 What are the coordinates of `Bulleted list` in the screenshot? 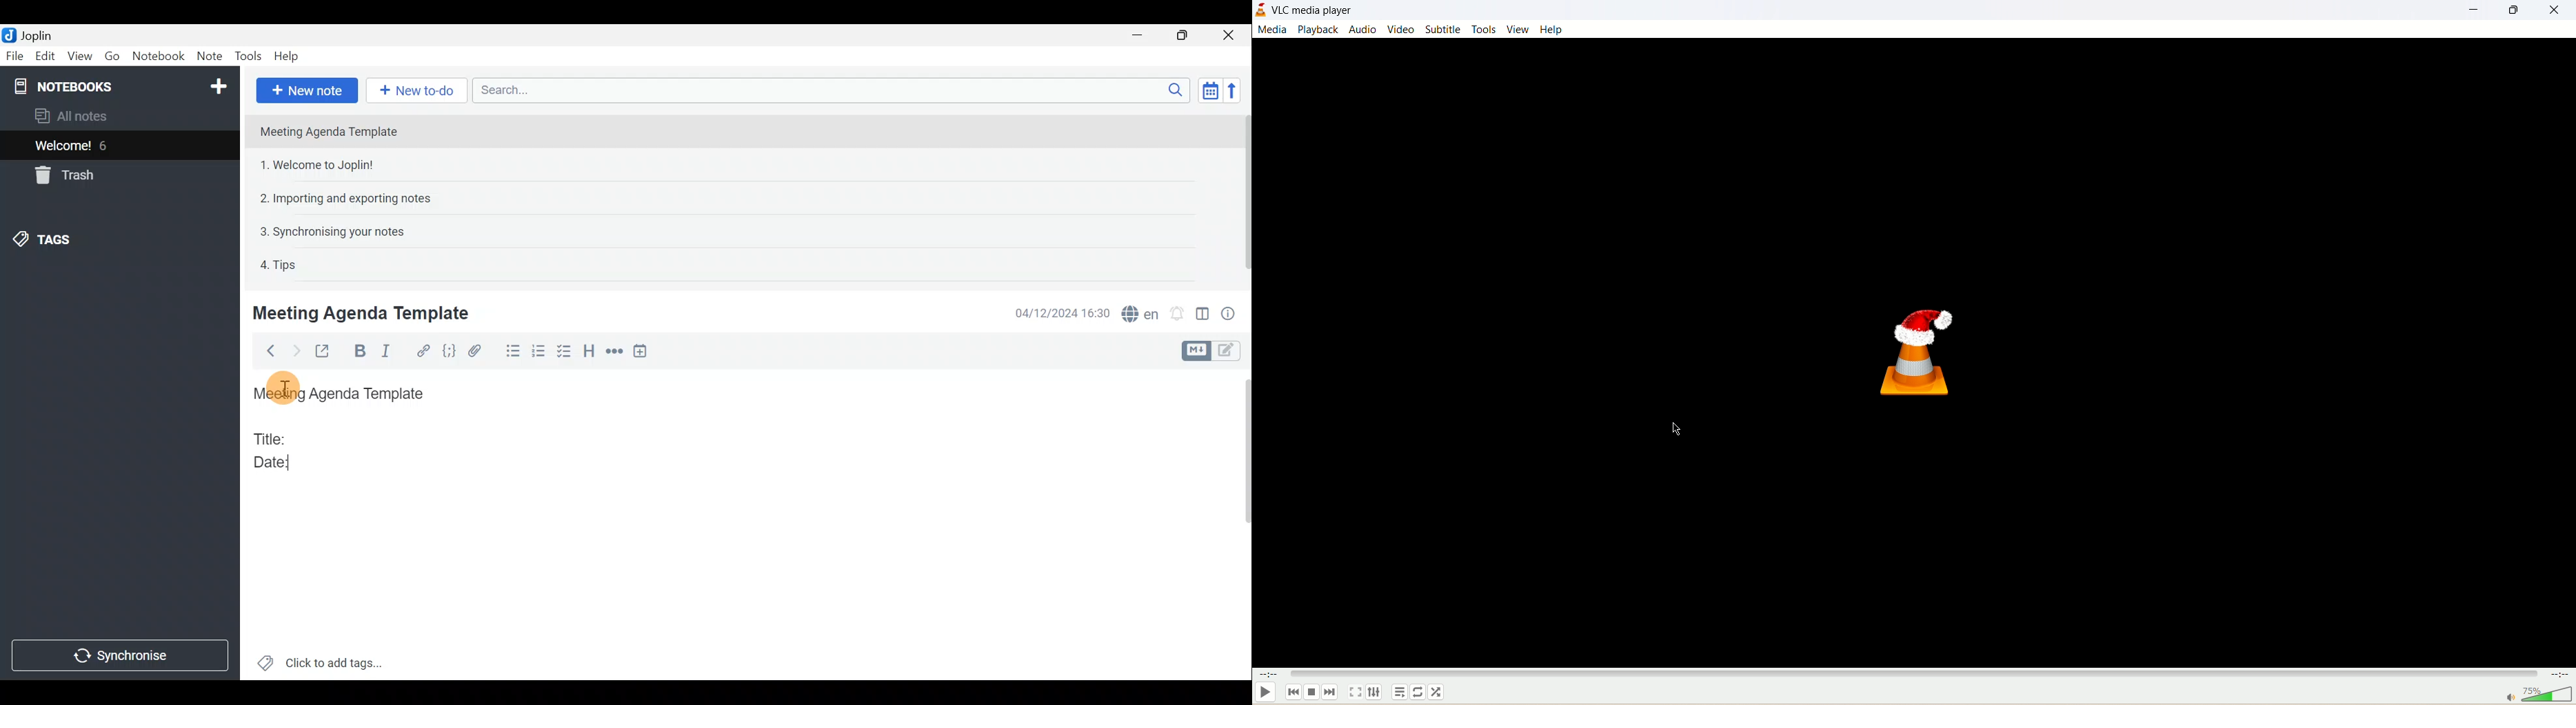 It's located at (512, 351).